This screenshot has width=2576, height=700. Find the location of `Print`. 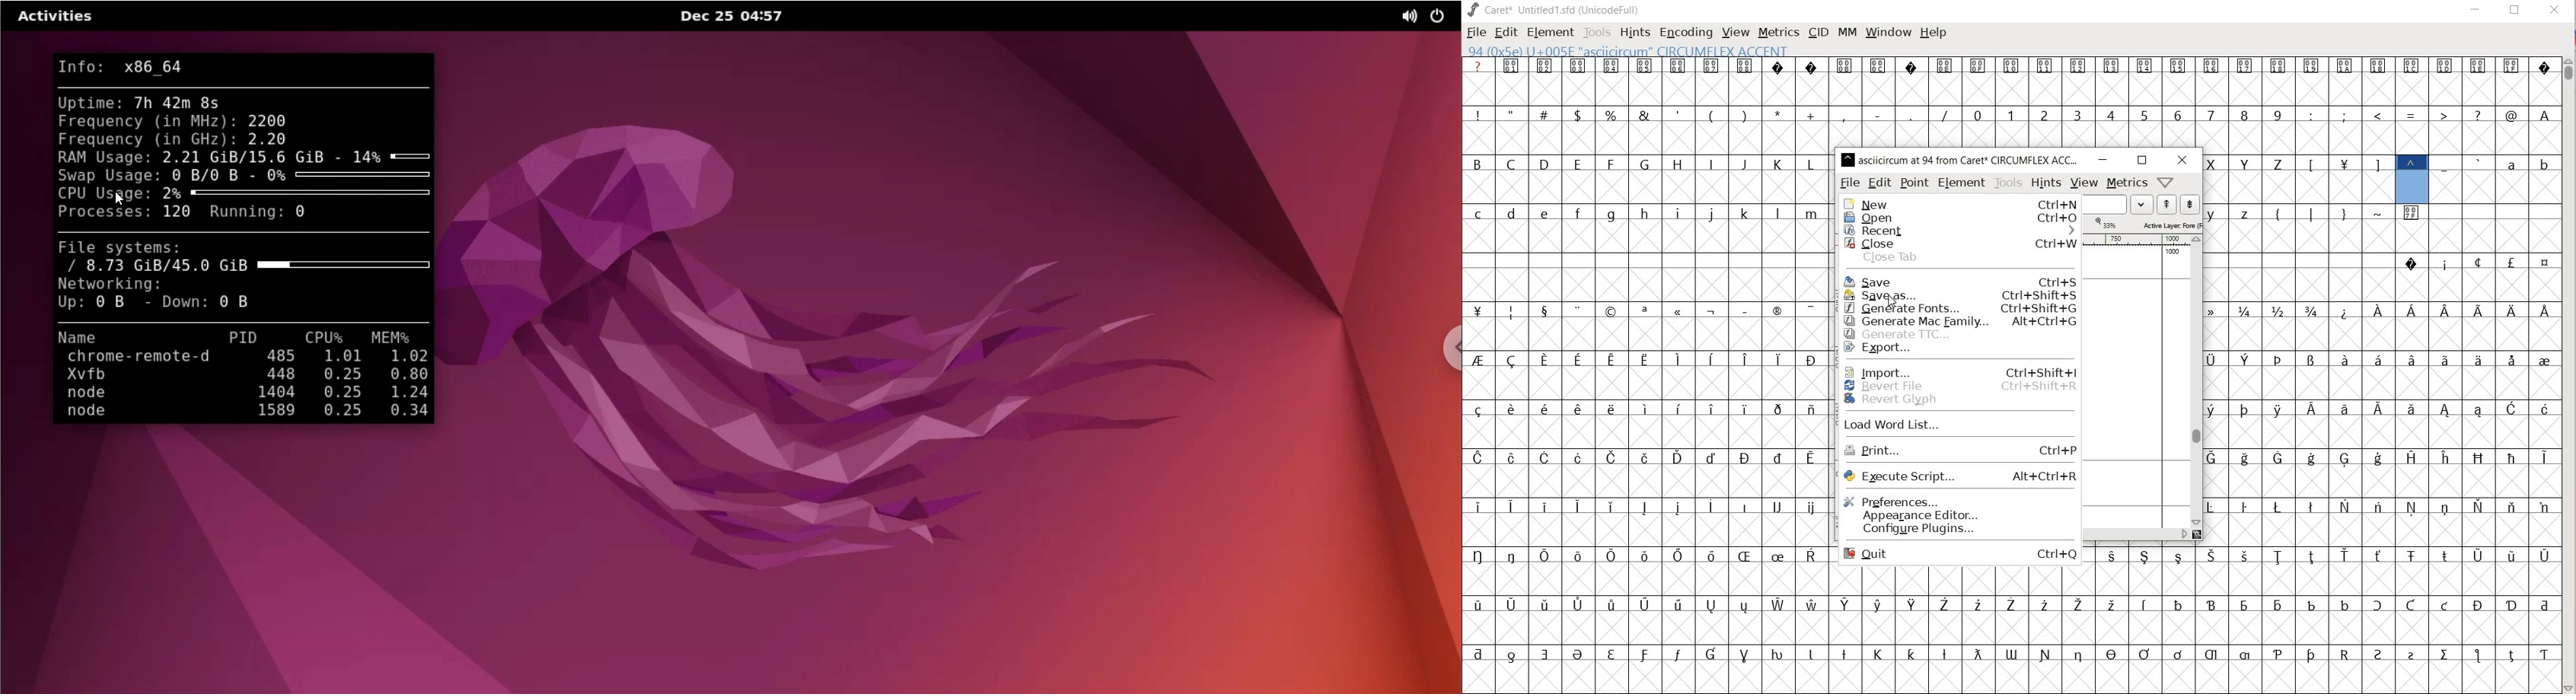

Print is located at coordinates (1960, 452).